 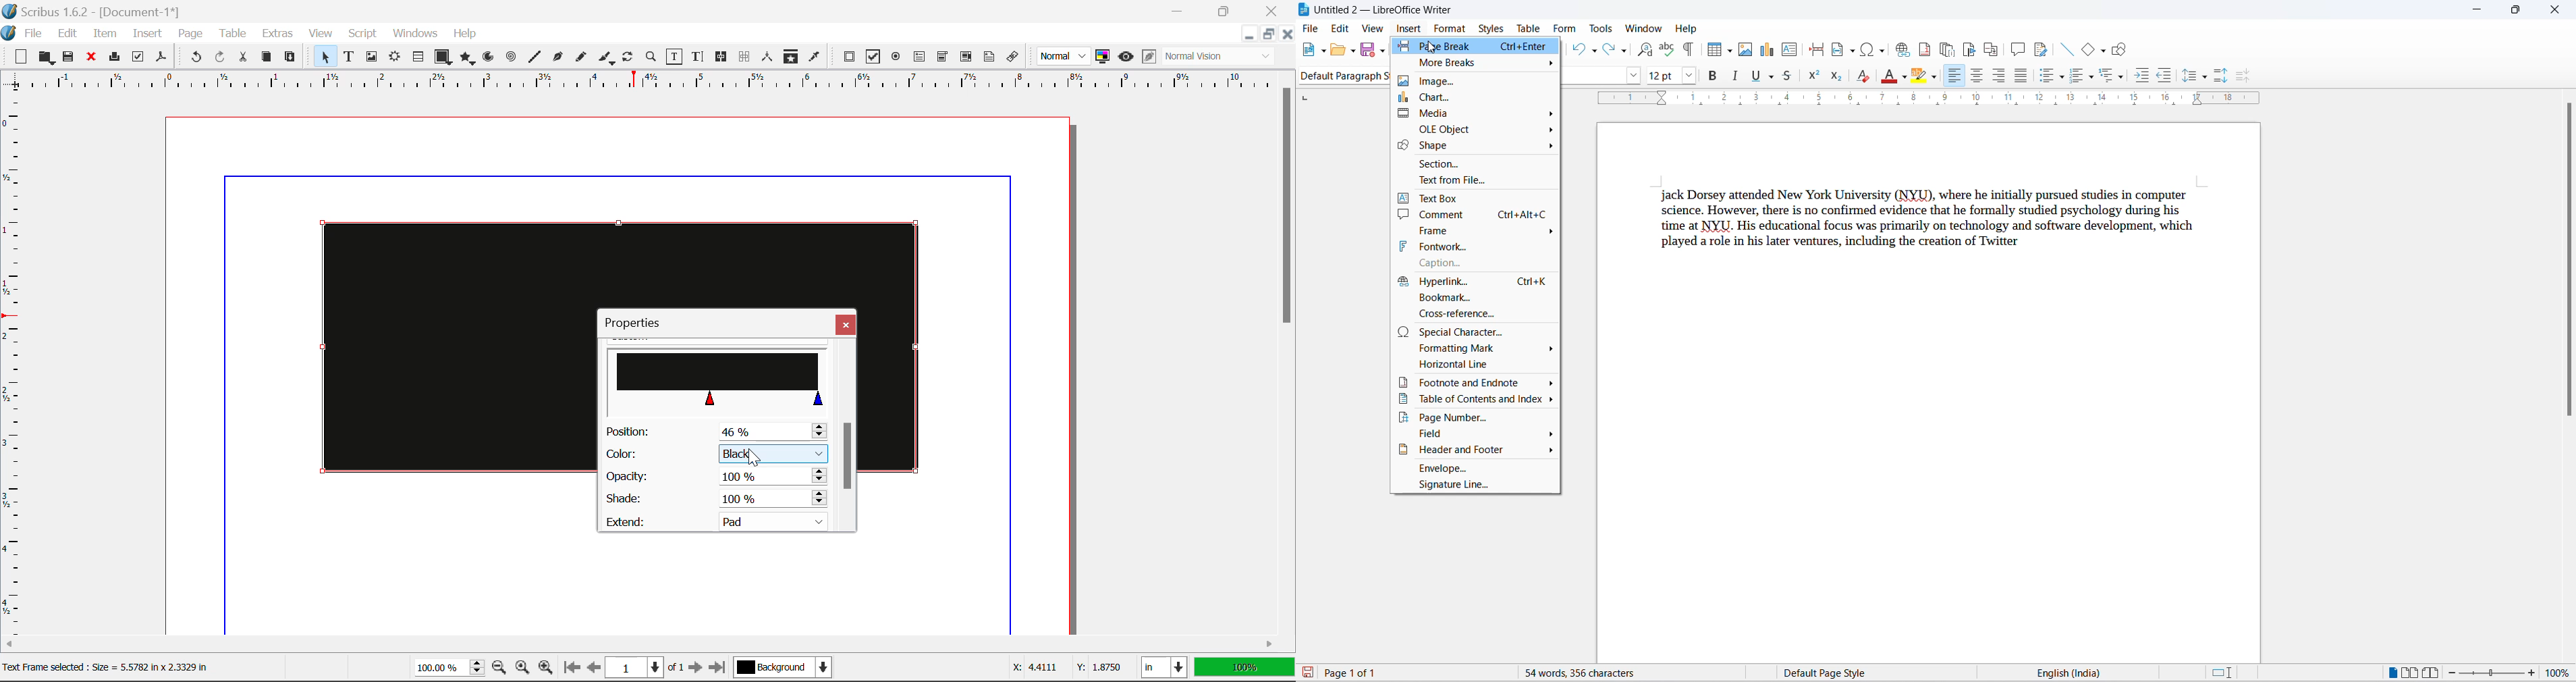 I want to click on Text frame selected : Size = 5.5782 in x 2.3329 in, so click(x=119, y=667).